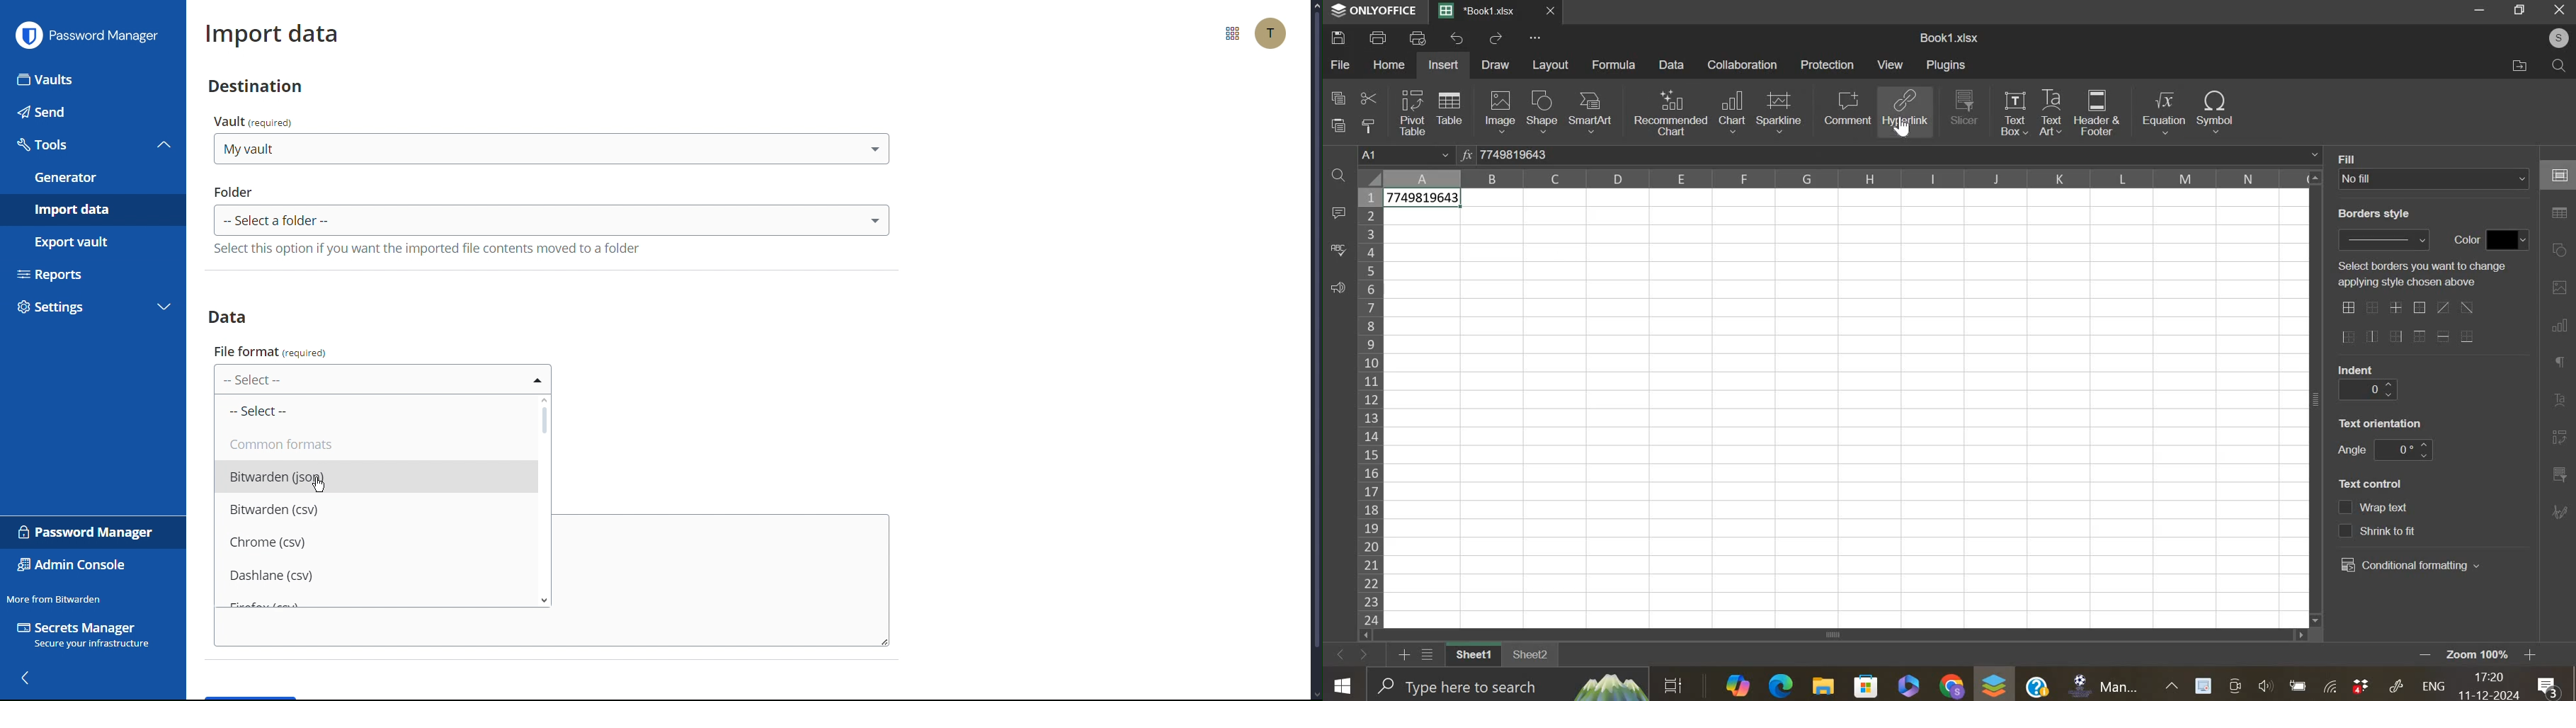  What do you see at coordinates (1340, 125) in the screenshot?
I see `paste` at bounding box center [1340, 125].